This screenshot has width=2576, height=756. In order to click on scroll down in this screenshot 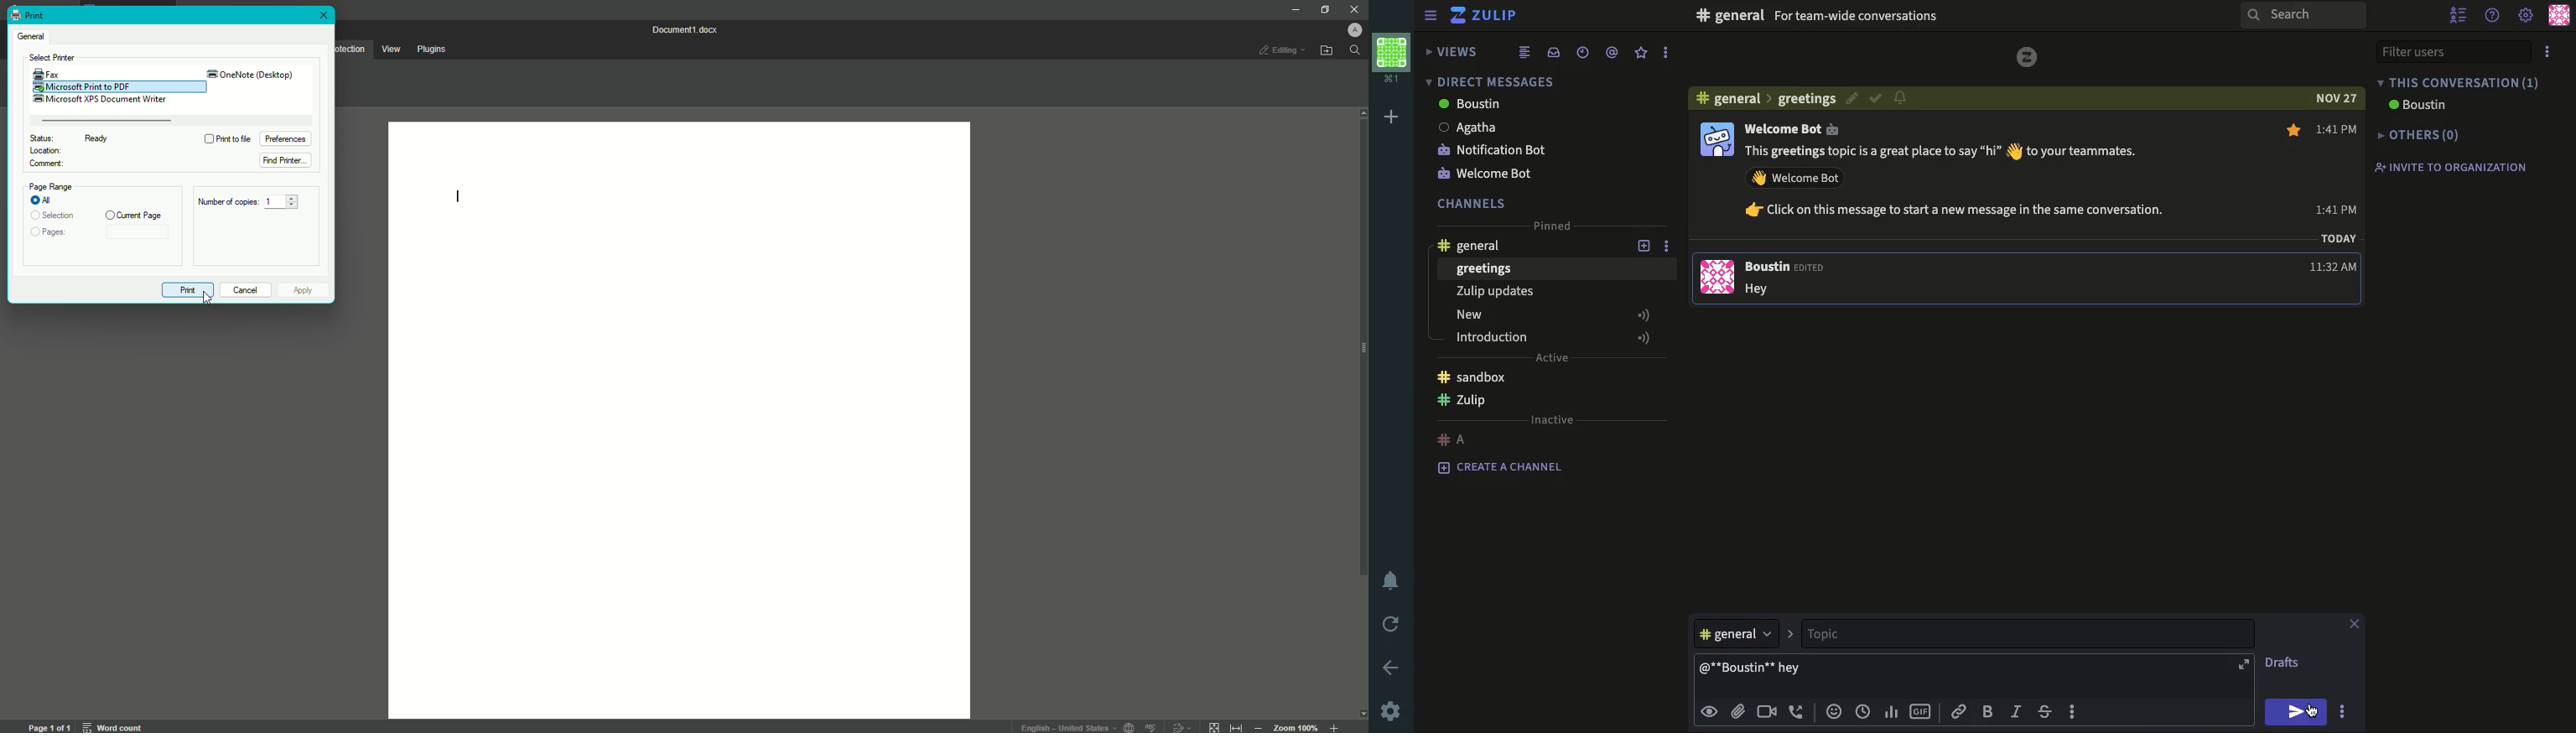, I will do `click(1360, 713)`.